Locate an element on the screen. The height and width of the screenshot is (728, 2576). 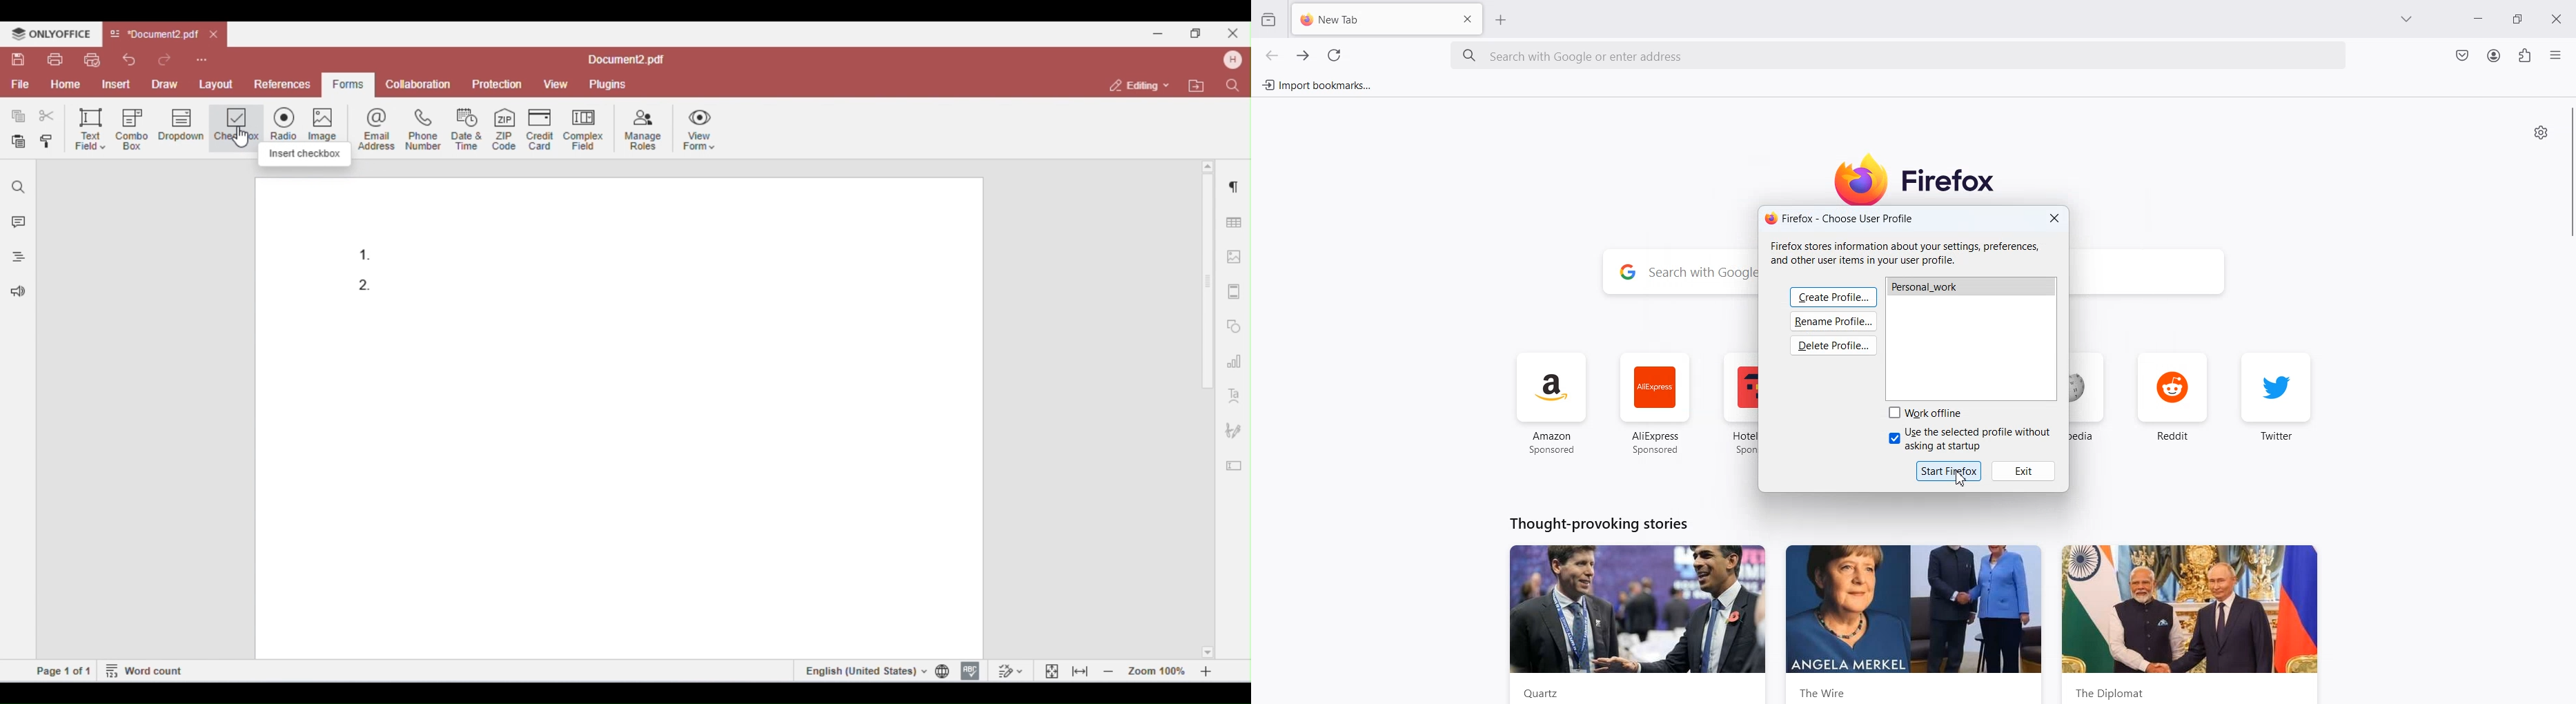
Minimize is located at coordinates (2479, 21).